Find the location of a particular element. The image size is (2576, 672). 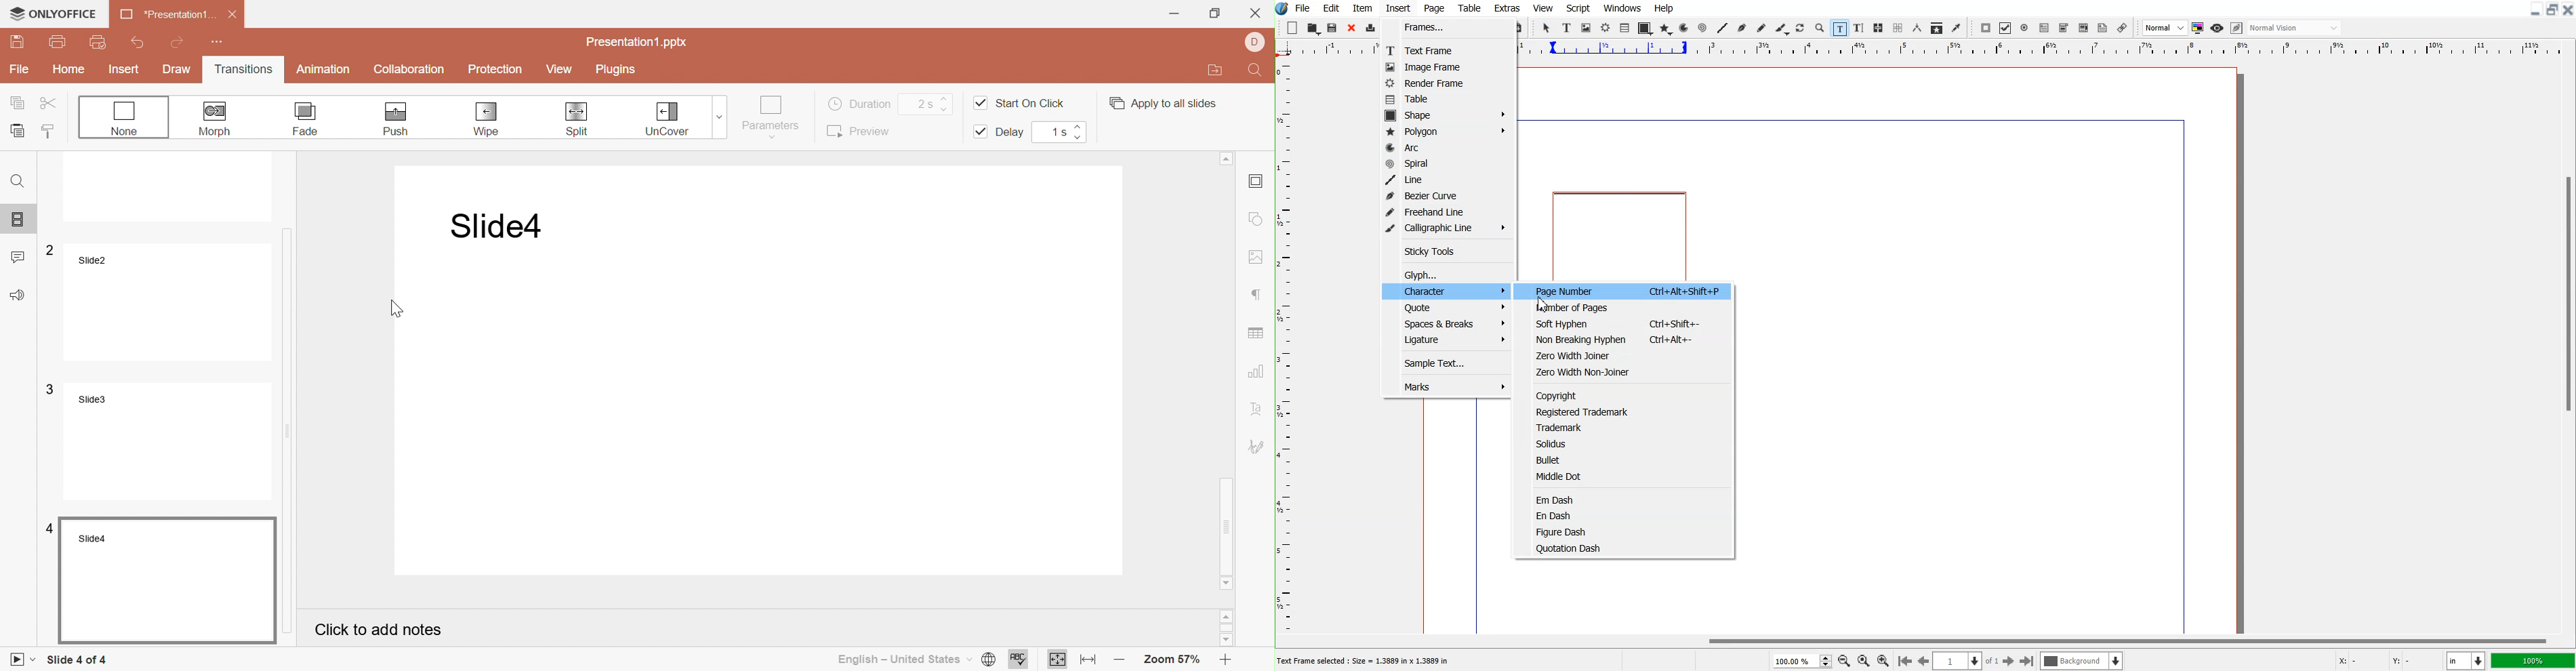

Edit in preview is located at coordinates (2238, 28).